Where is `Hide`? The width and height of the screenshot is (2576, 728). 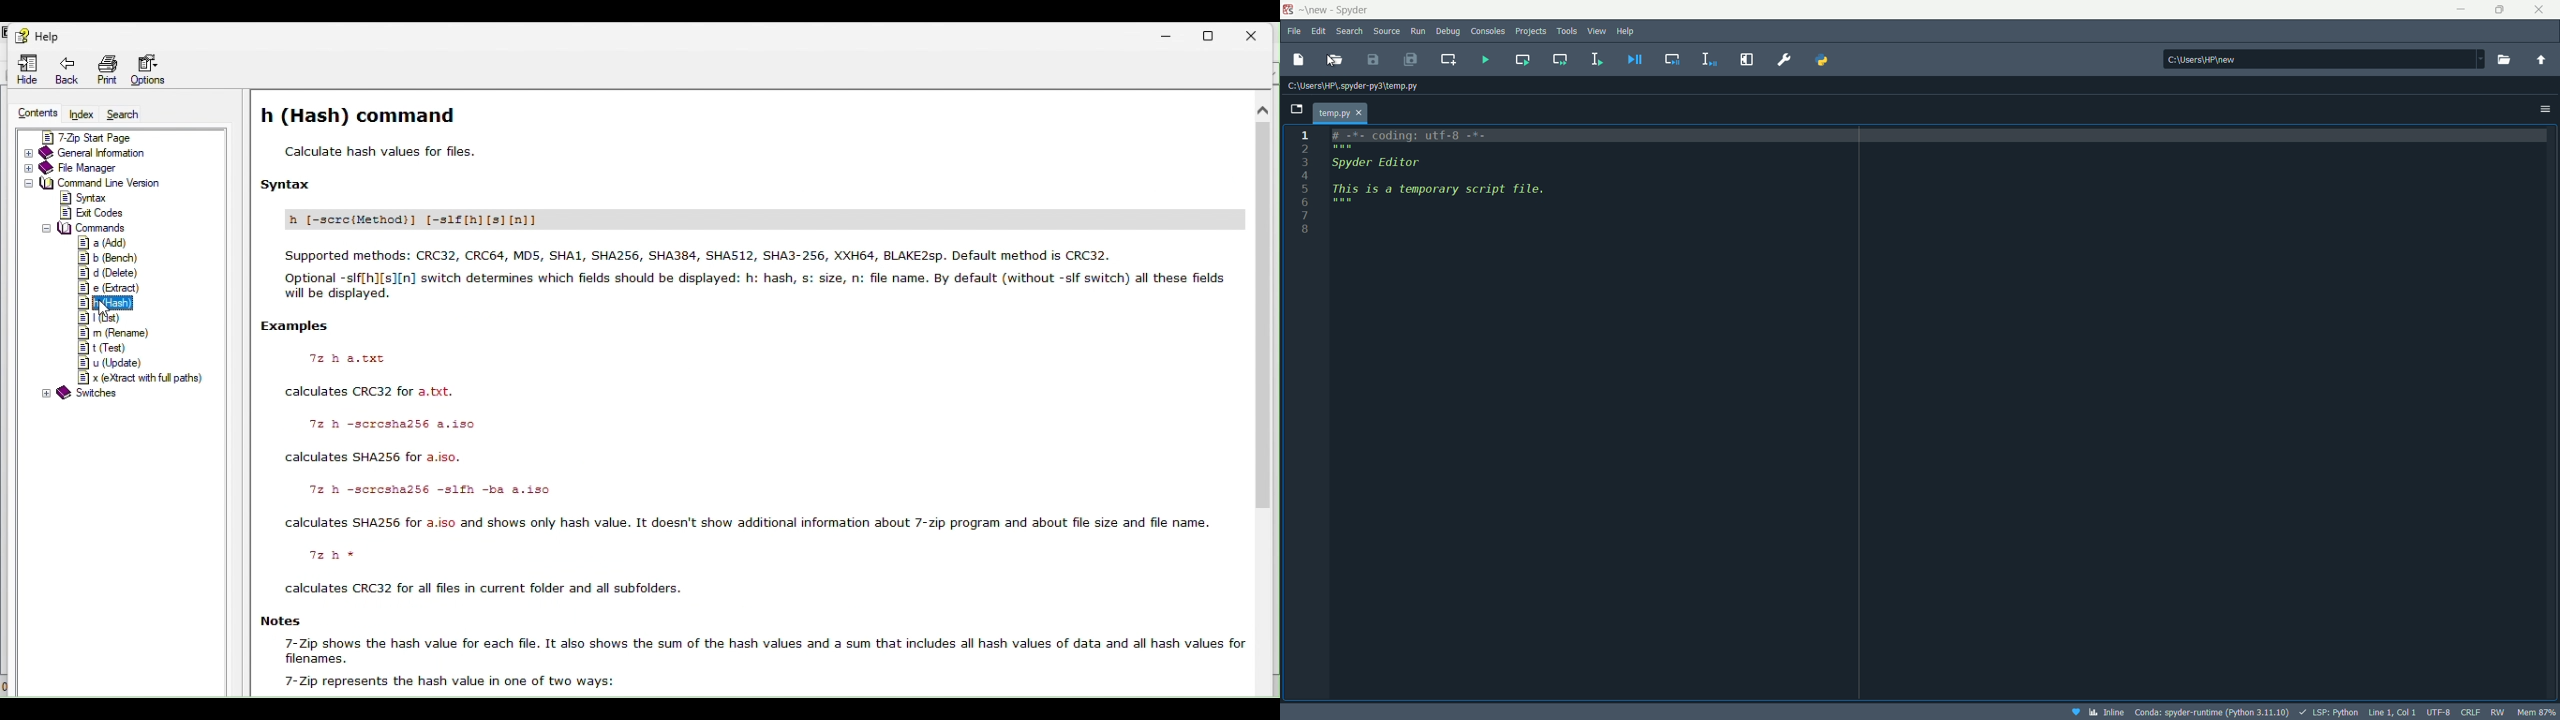 Hide is located at coordinates (24, 67).